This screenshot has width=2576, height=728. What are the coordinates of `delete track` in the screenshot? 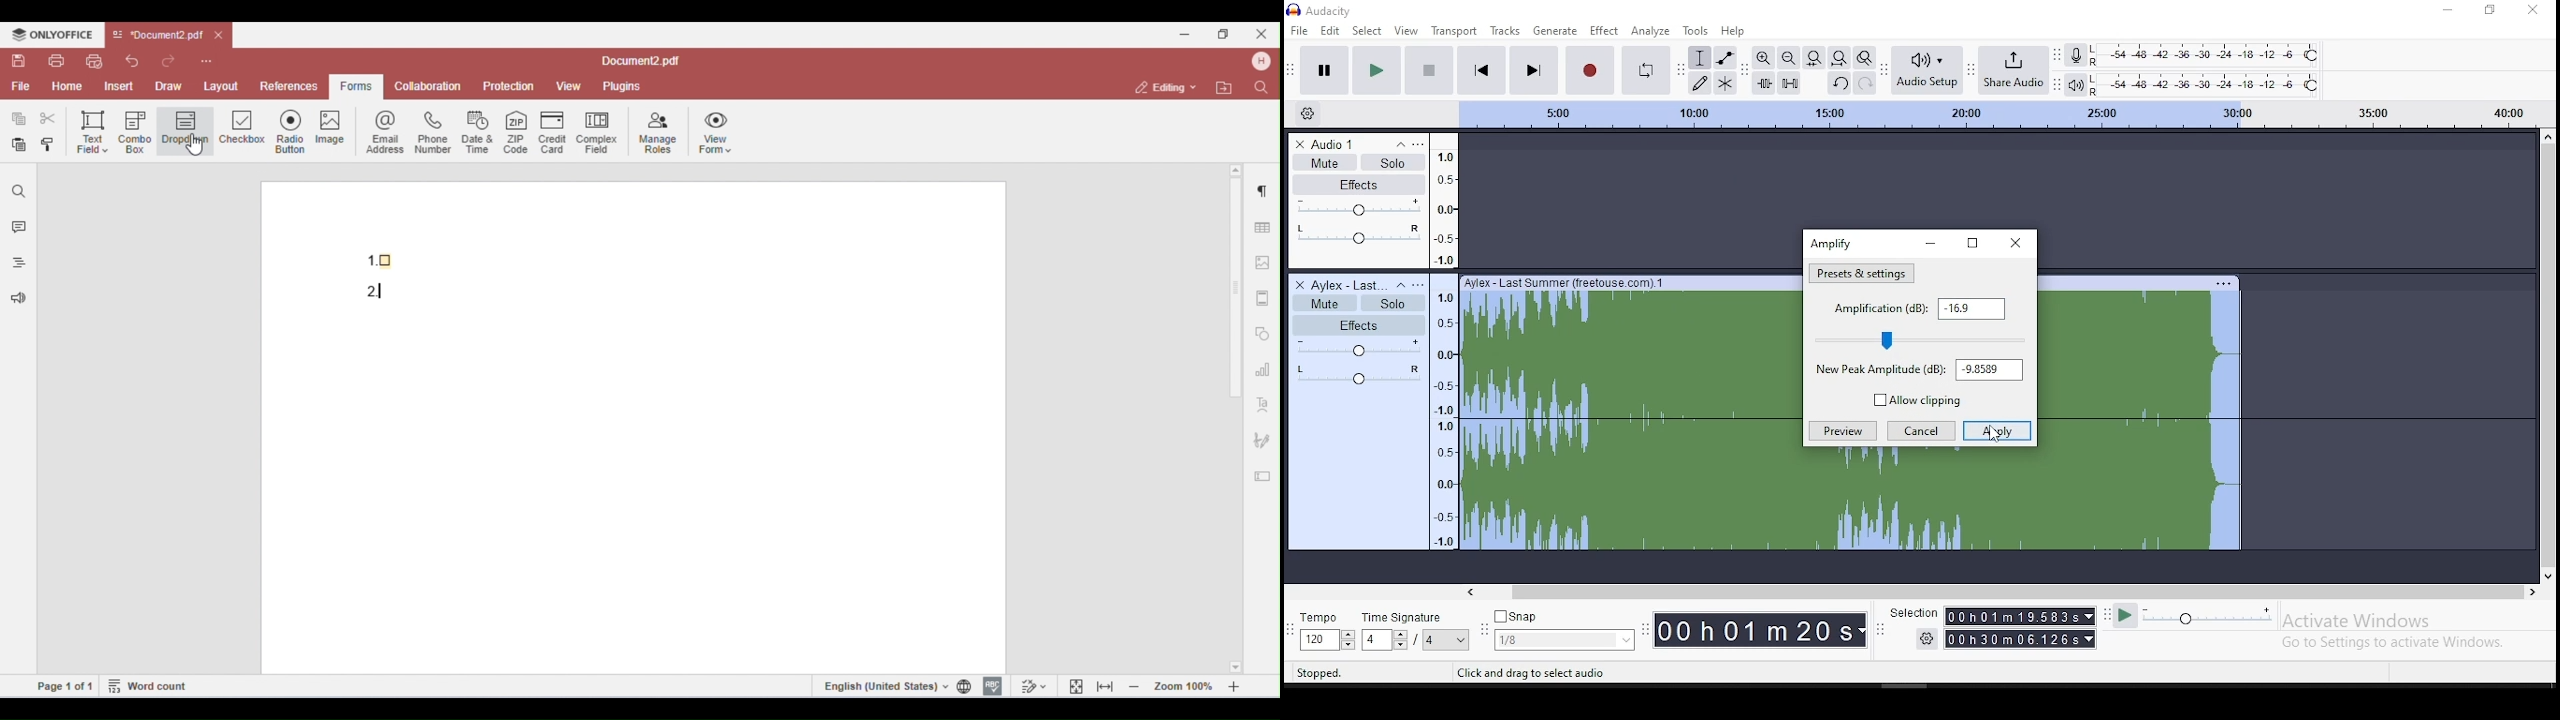 It's located at (1301, 143).